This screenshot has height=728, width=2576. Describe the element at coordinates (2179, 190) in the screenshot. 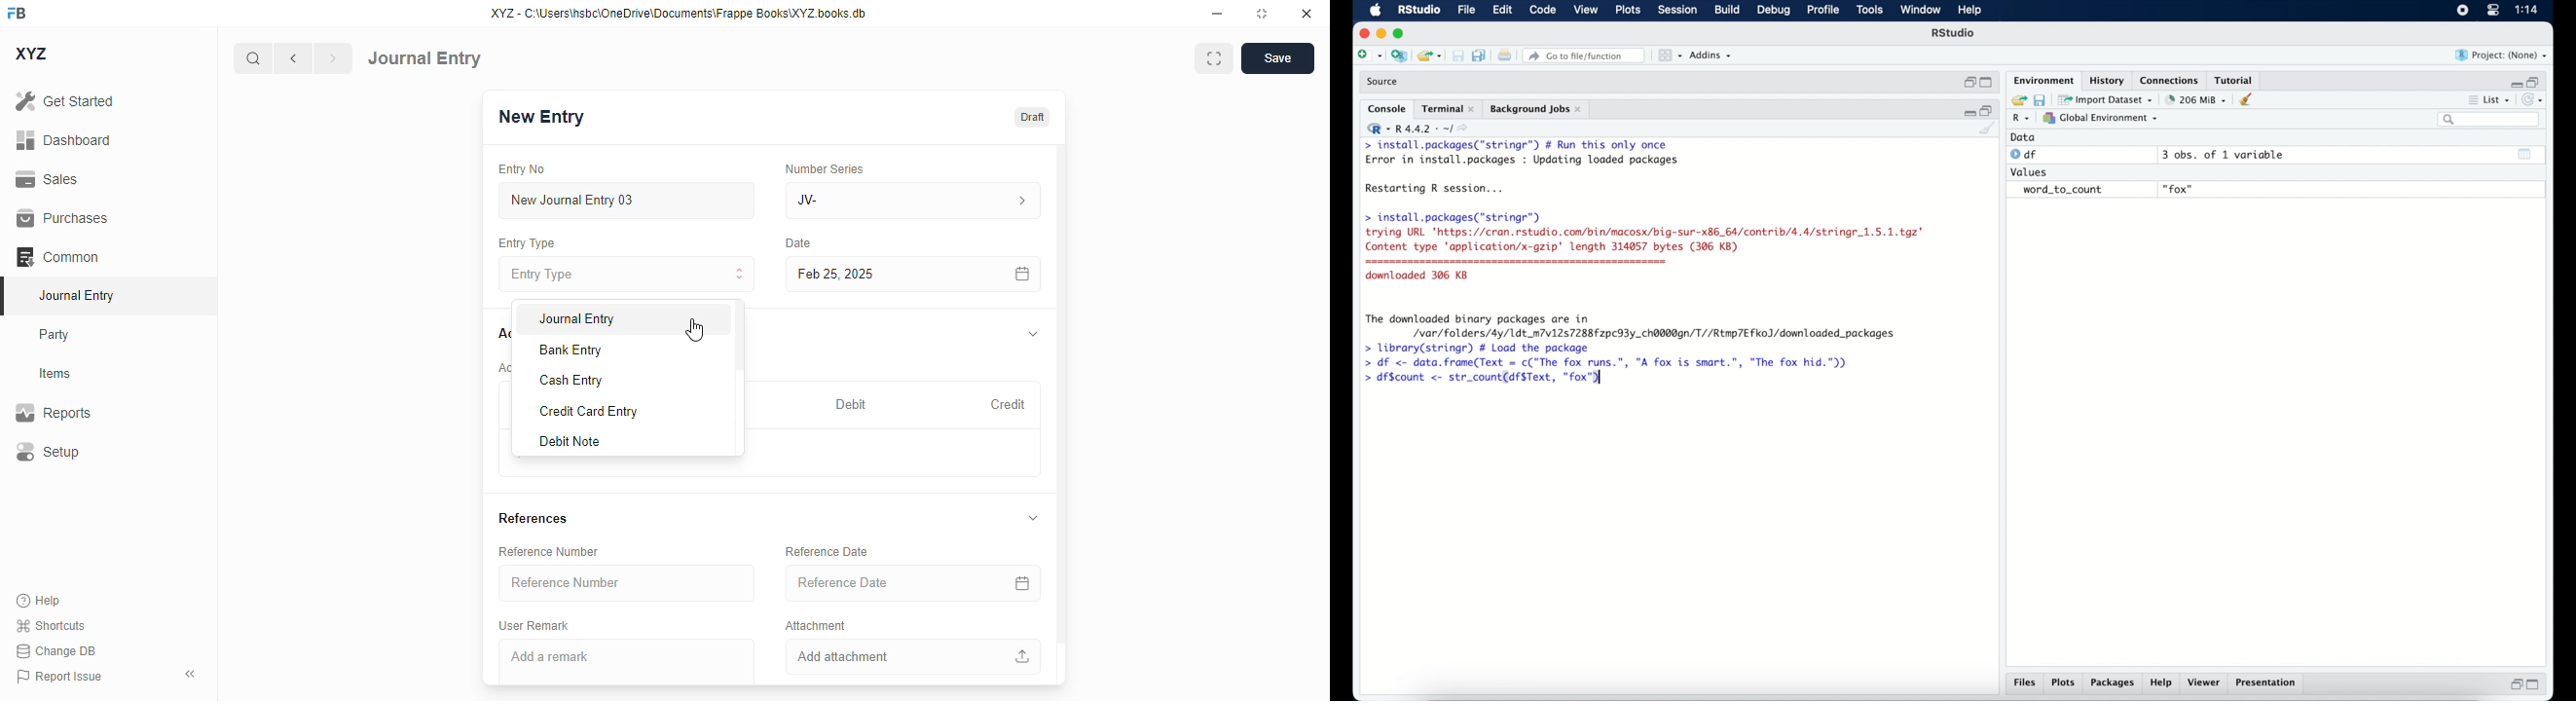

I see `fox` at that location.